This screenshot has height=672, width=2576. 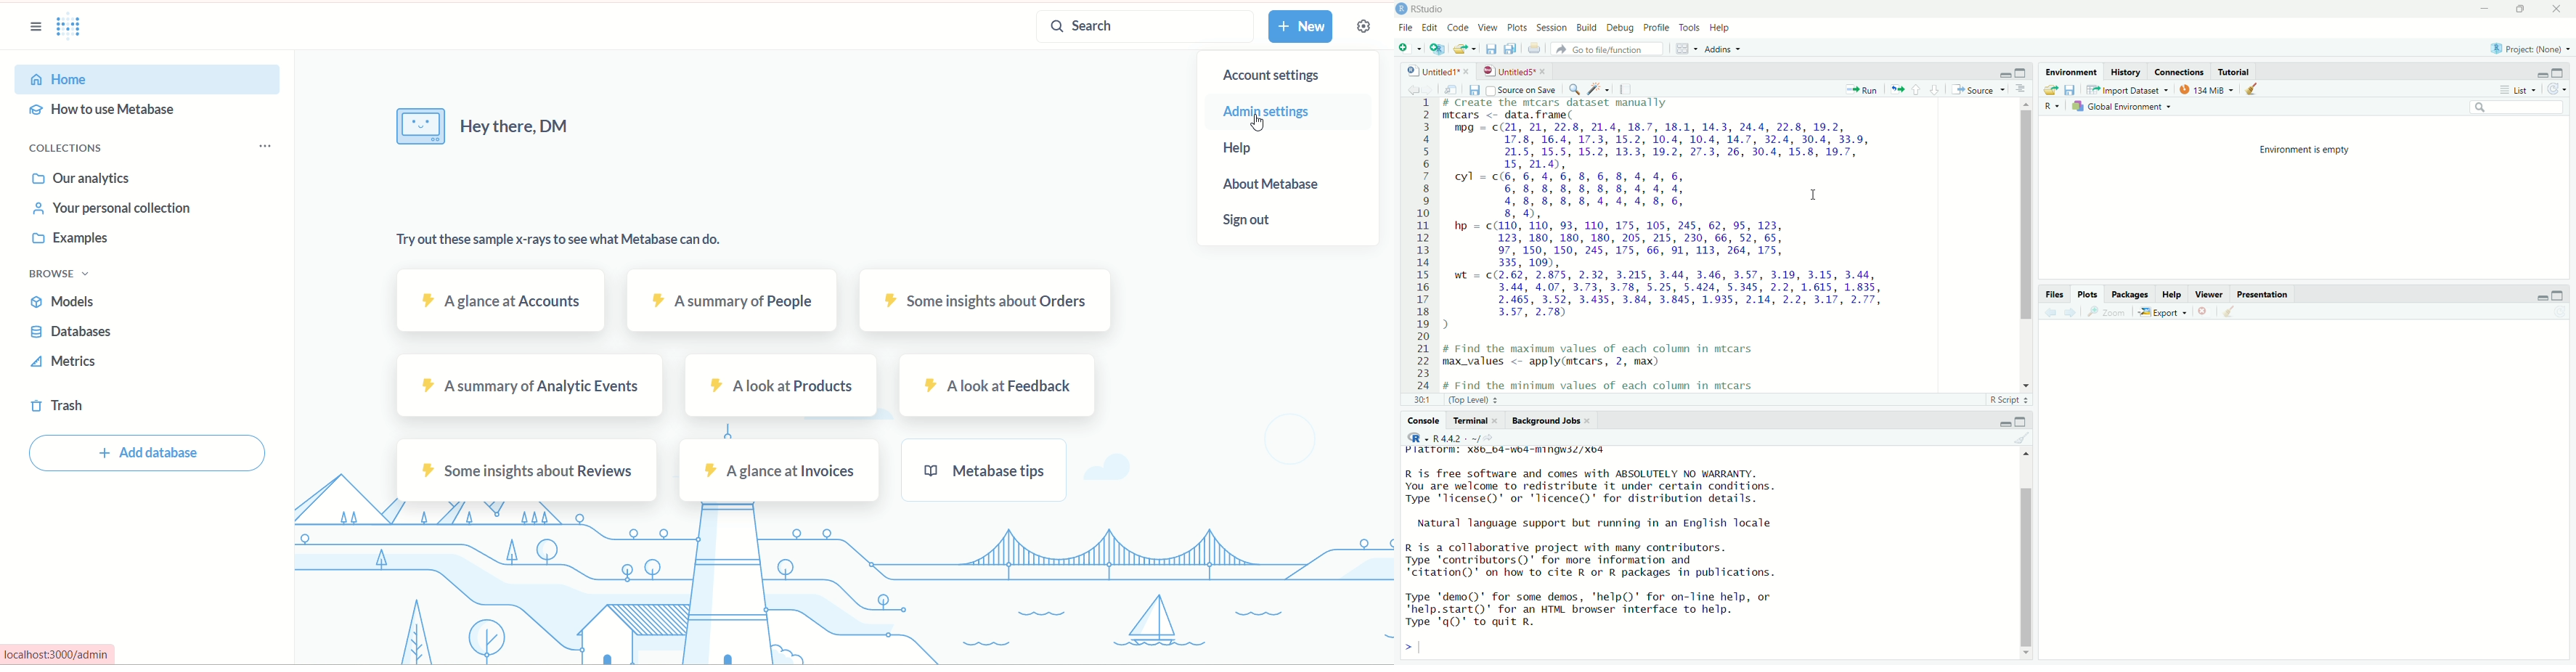 What do you see at coordinates (1724, 26) in the screenshot?
I see `Help` at bounding box center [1724, 26].